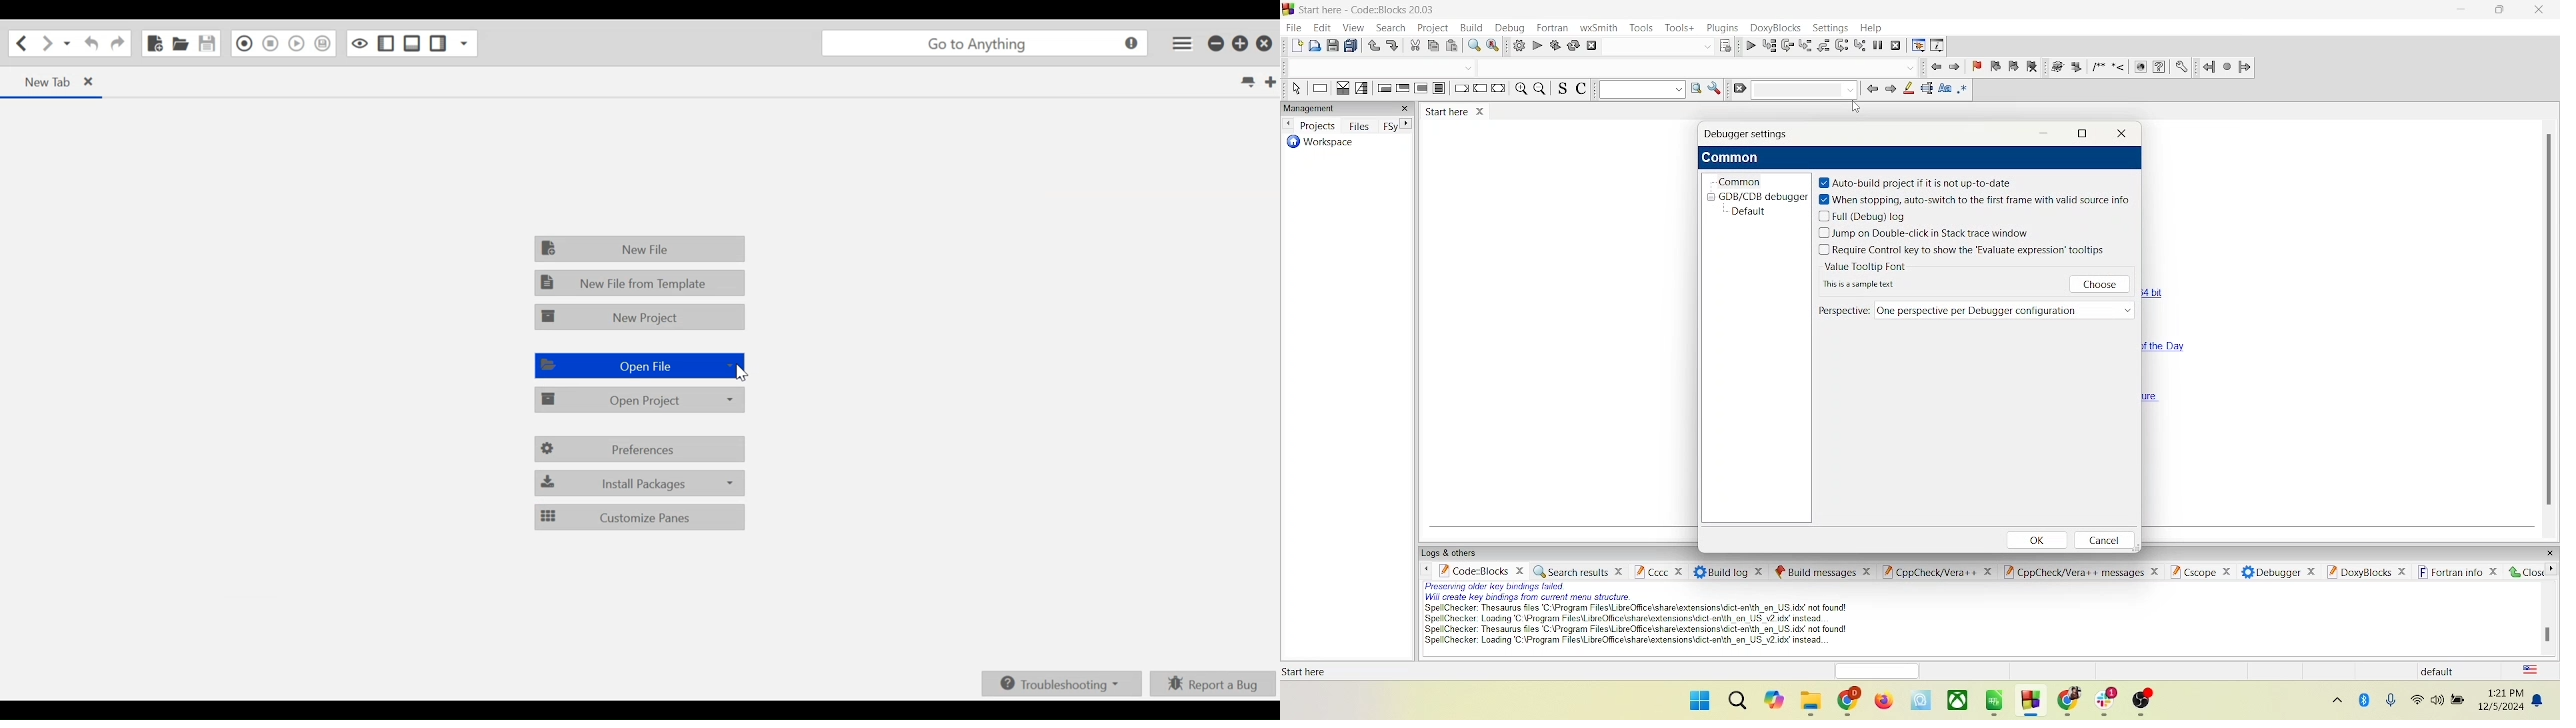 This screenshot has height=728, width=2576. What do you see at coordinates (1933, 66) in the screenshot?
I see `go back` at bounding box center [1933, 66].